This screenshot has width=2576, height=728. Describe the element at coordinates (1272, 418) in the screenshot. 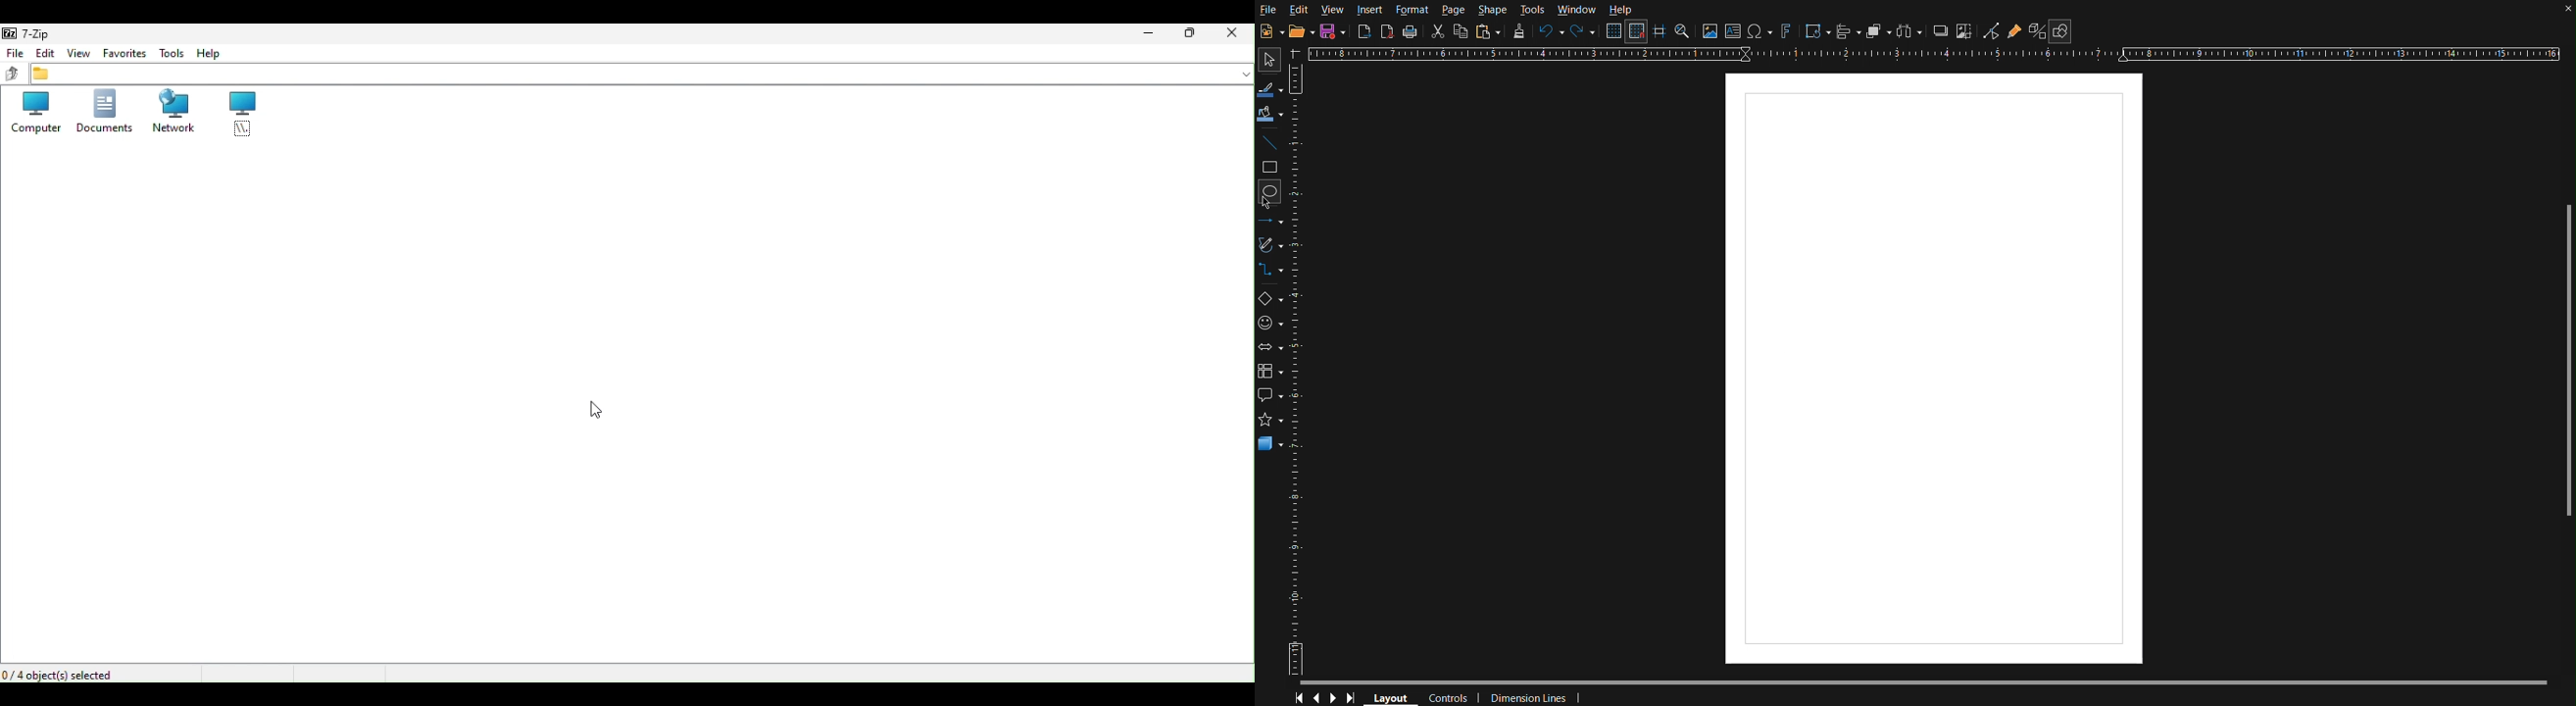

I see `star shape` at that location.